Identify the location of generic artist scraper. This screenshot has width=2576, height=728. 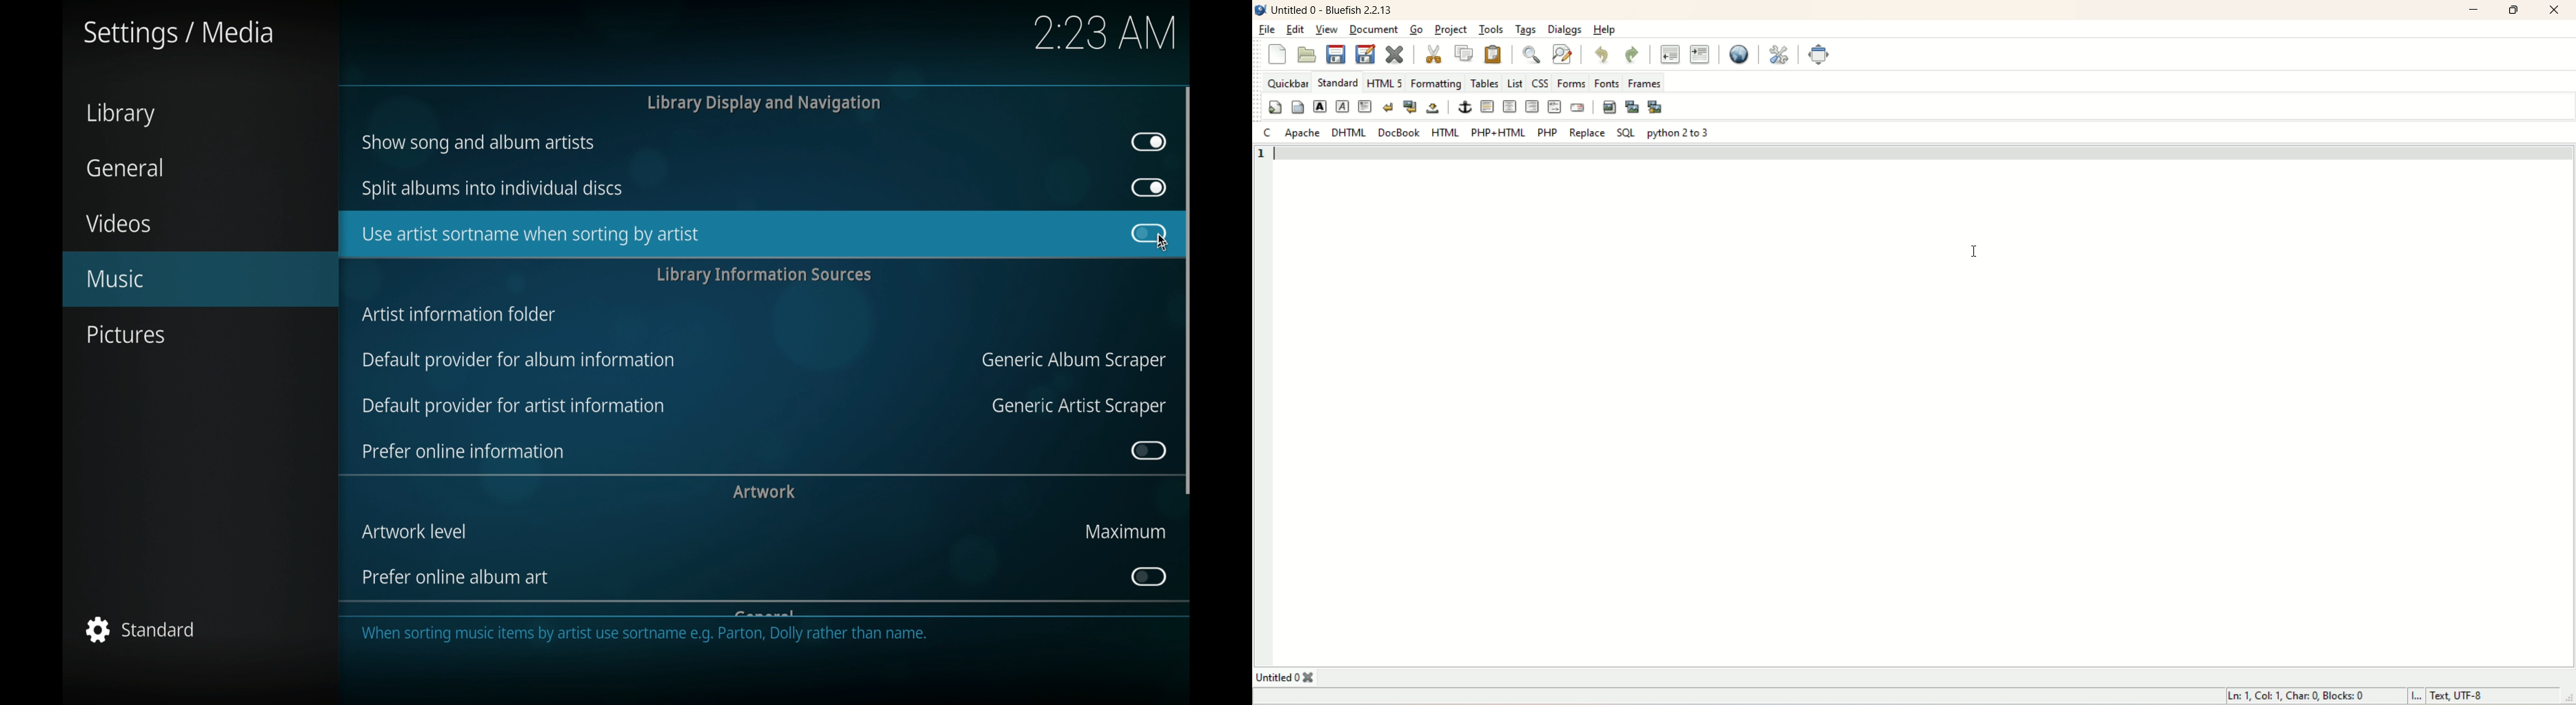
(1079, 407).